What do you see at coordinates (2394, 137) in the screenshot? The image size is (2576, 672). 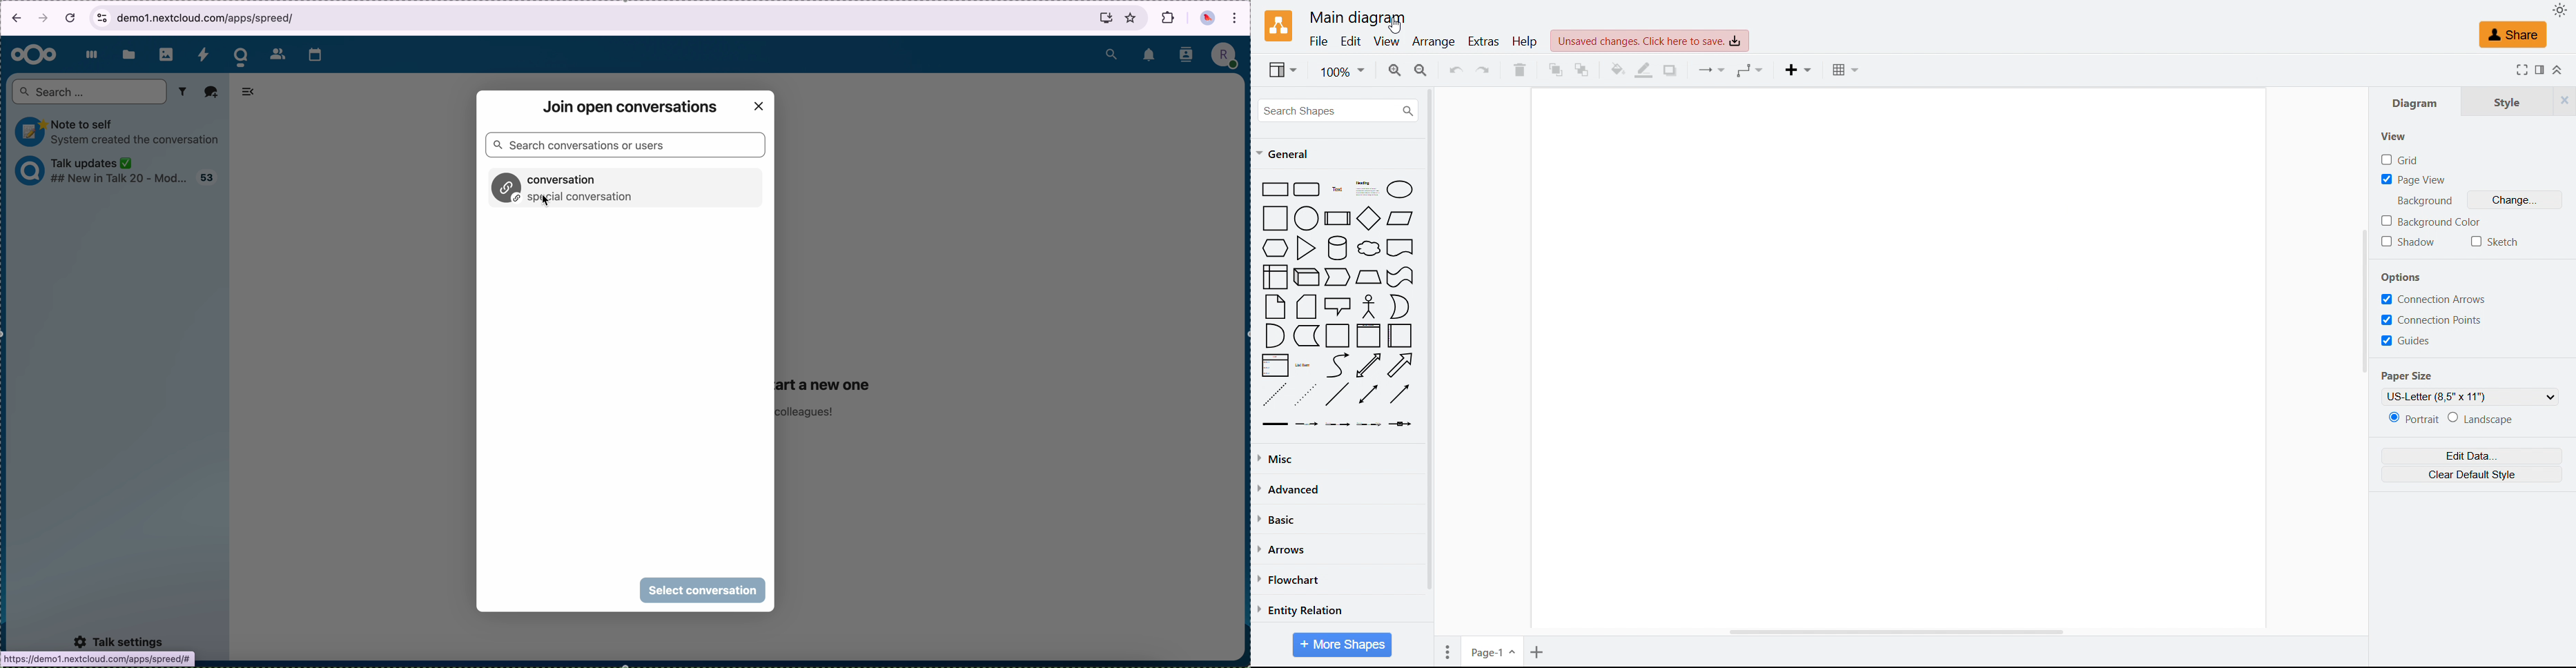 I see `view ` at bounding box center [2394, 137].